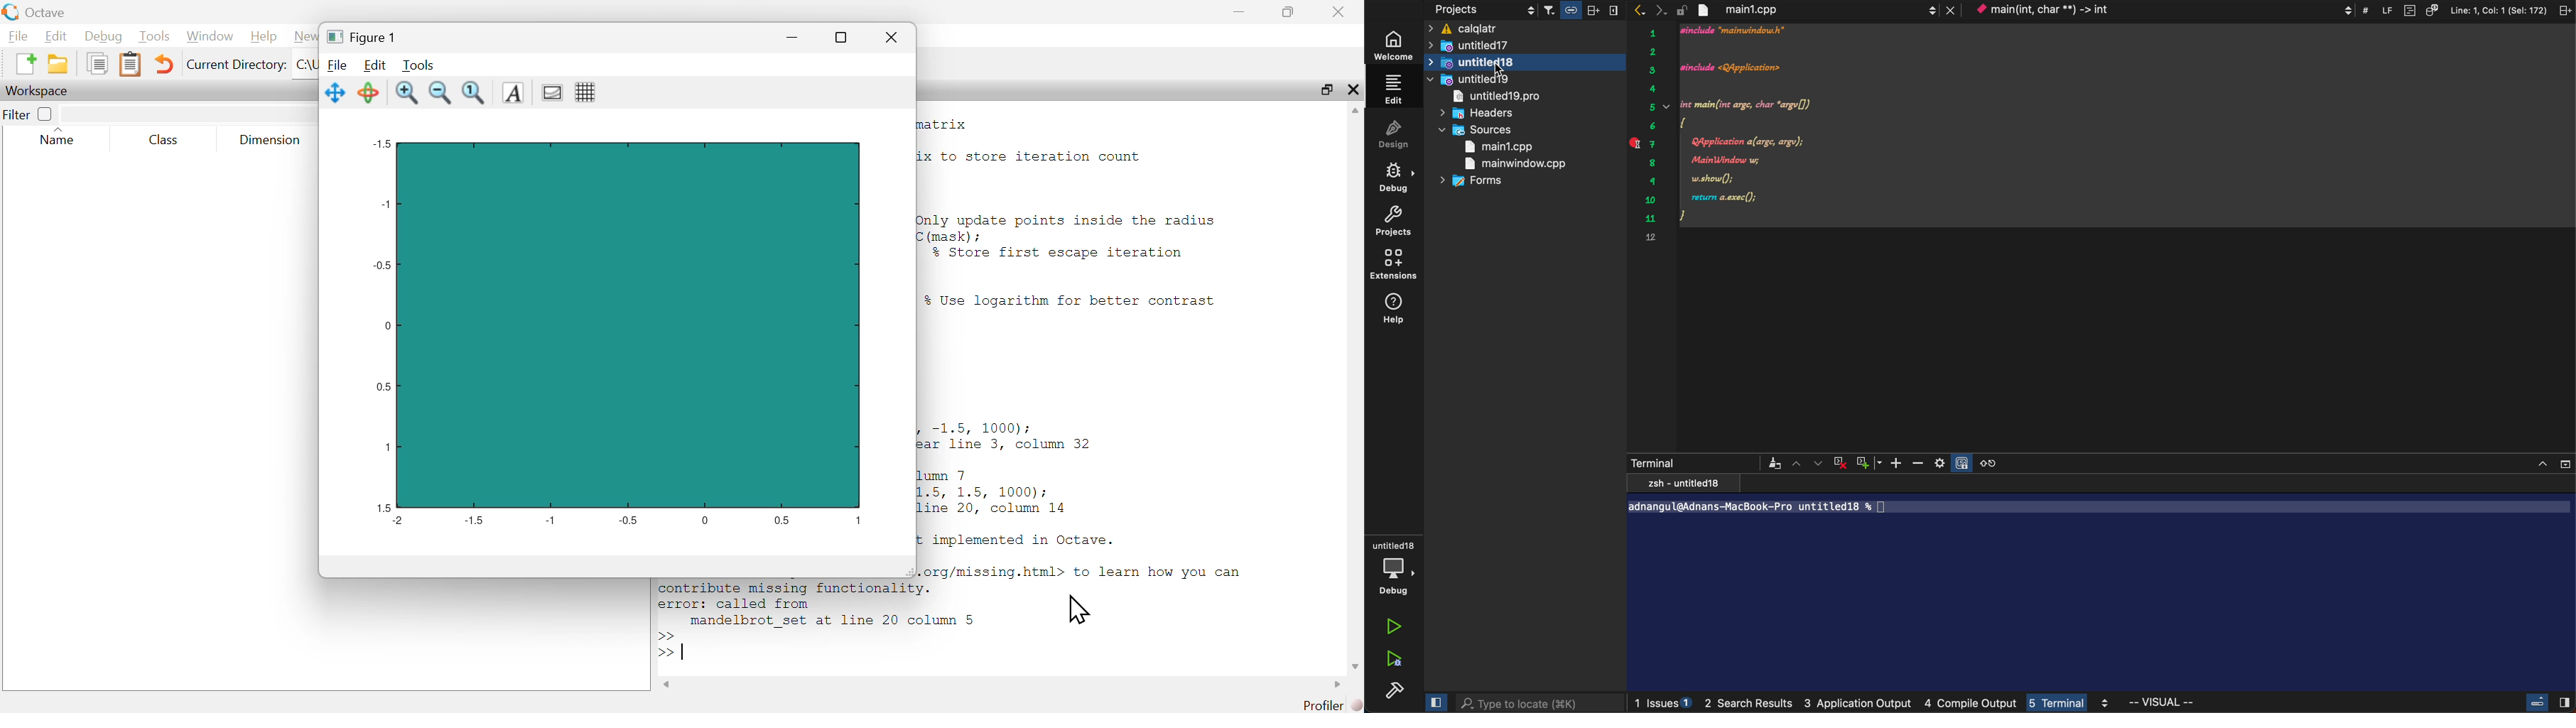 Image resolution: width=2576 pixels, height=728 pixels. What do you see at coordinates (1396, 43) in the screenshot?
I see `welcome` at bounding box center [1396, 43].